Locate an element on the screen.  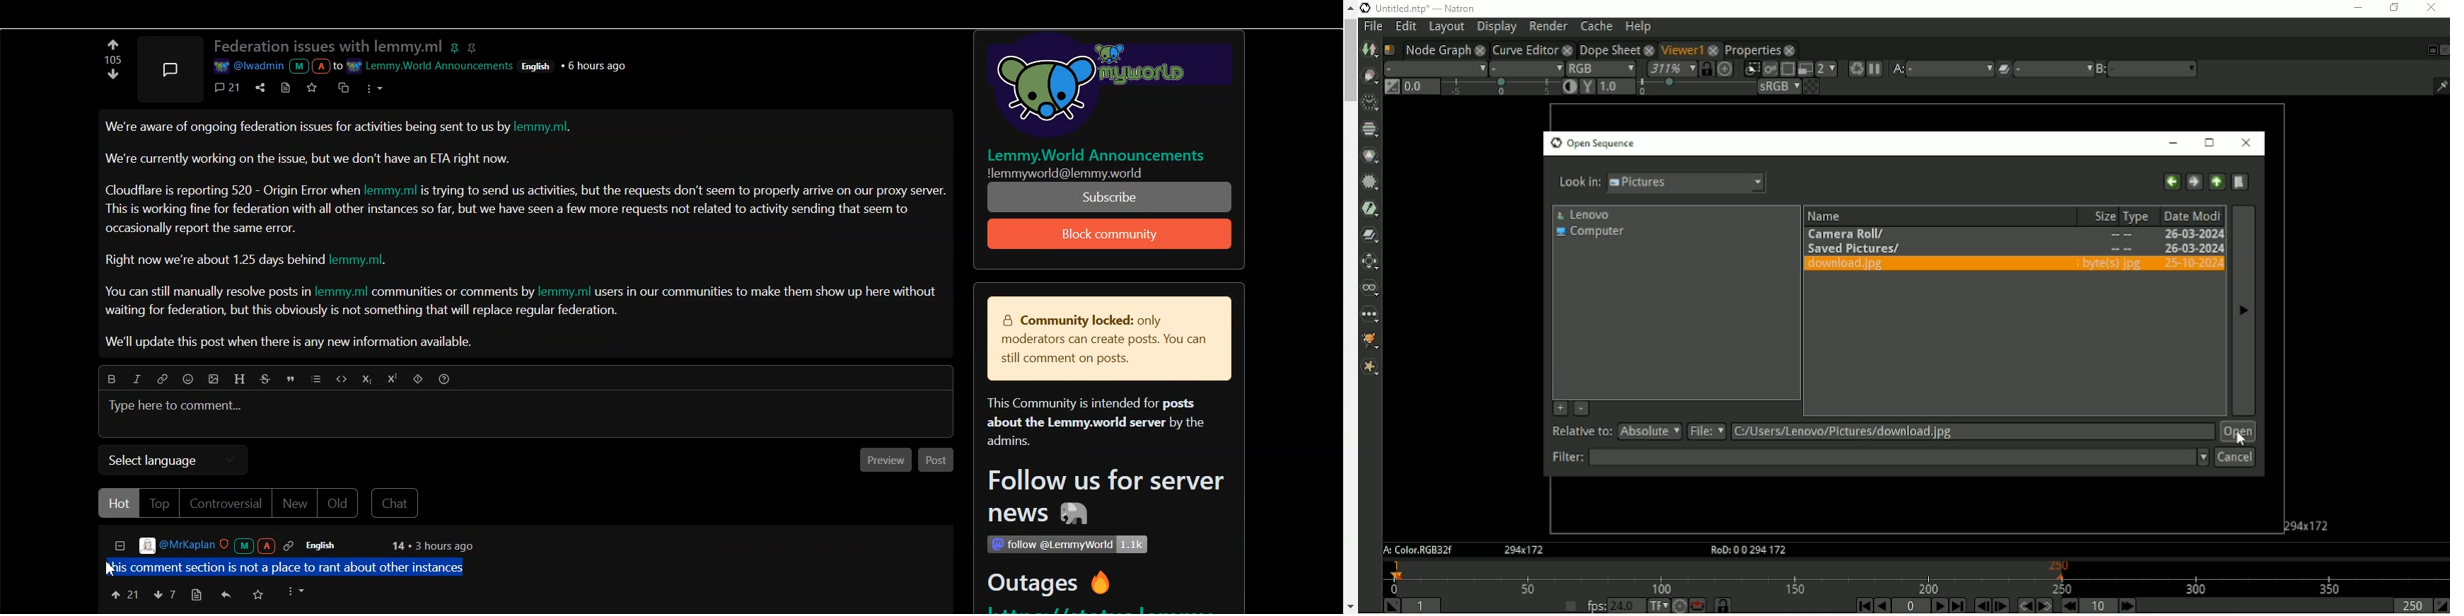
Add the current directory to the favorite list is located at coordinates (1560, 409).